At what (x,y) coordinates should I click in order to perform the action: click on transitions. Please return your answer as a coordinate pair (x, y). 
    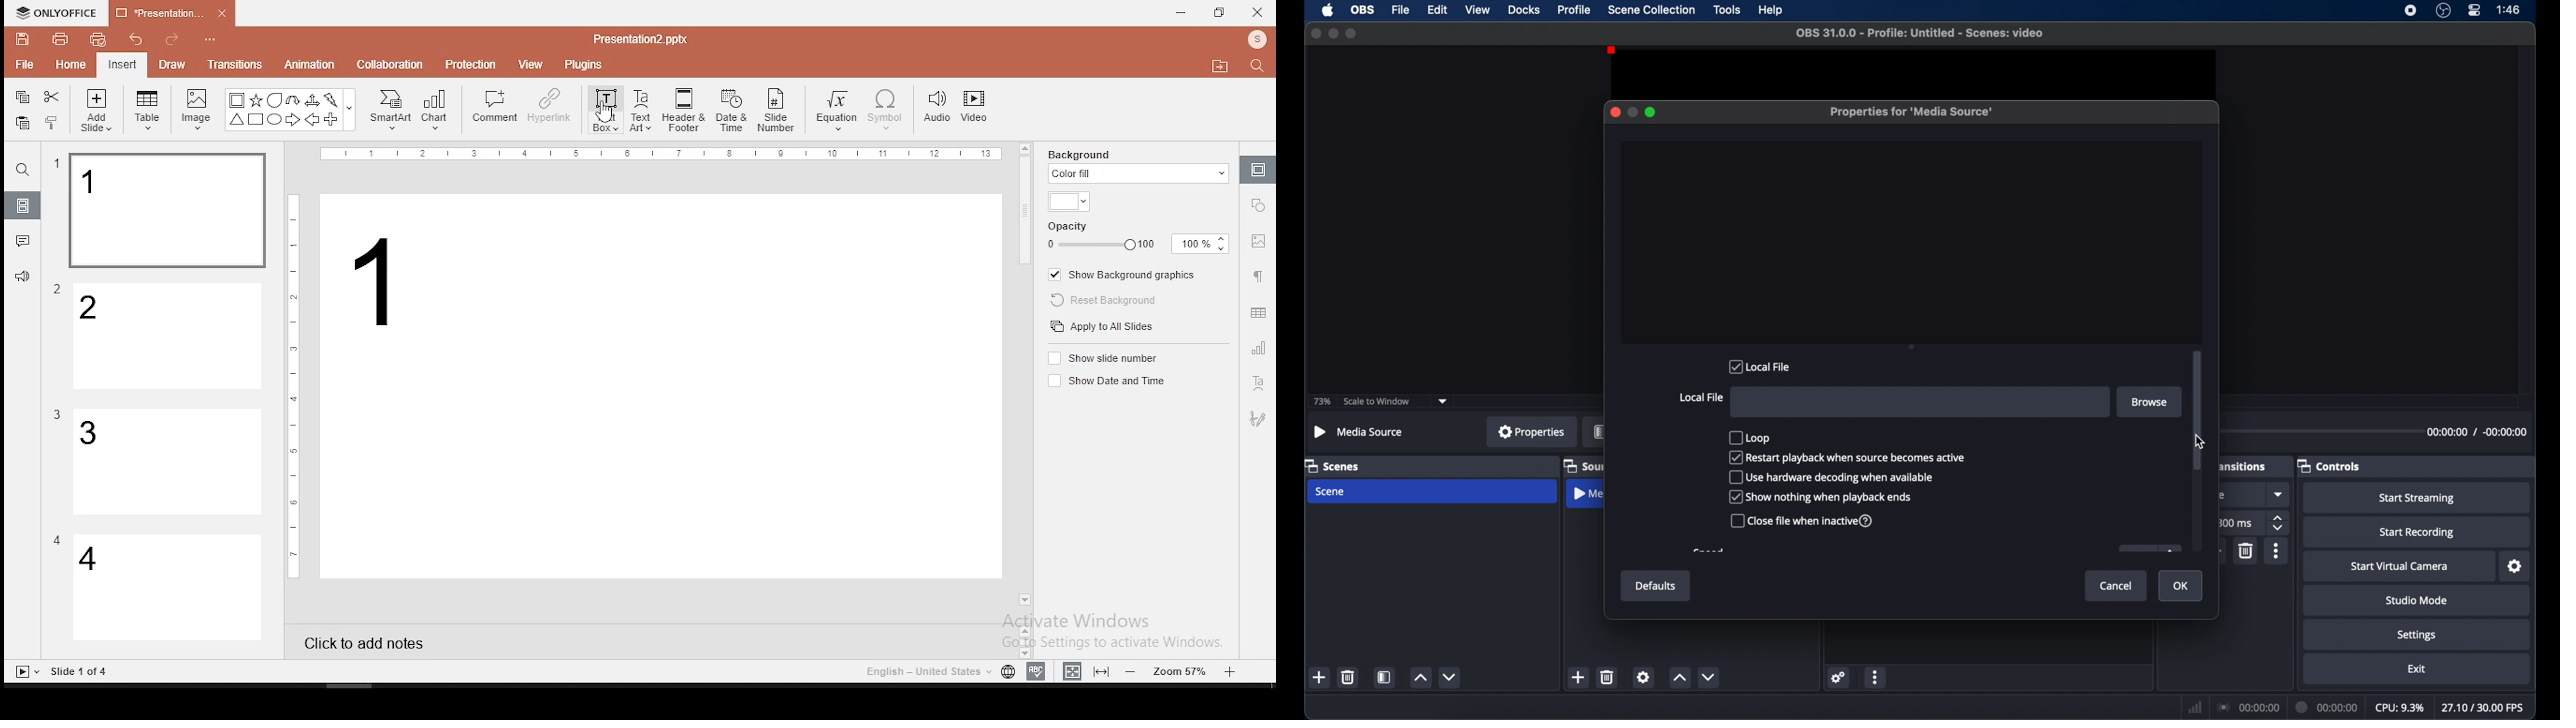
    Looking at the image, I should click on (234, 64).